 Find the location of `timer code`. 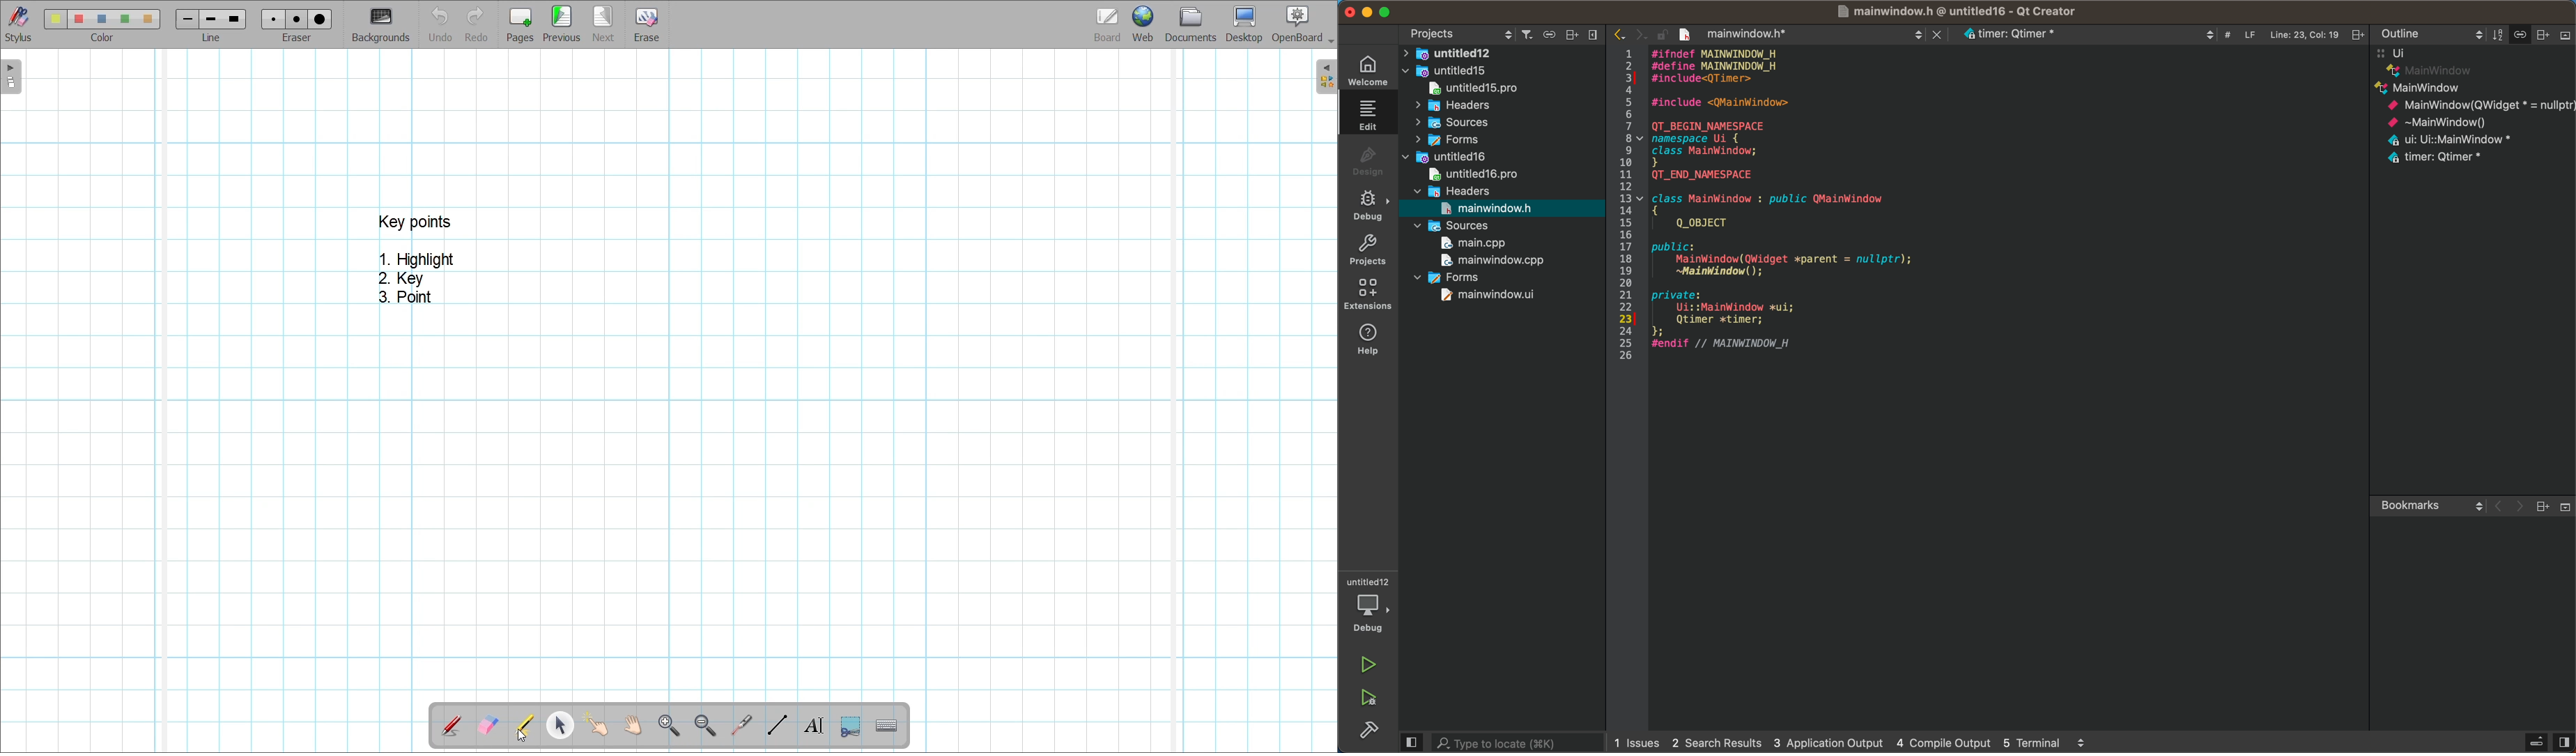

timer code is located at coordinates (1731, 322).